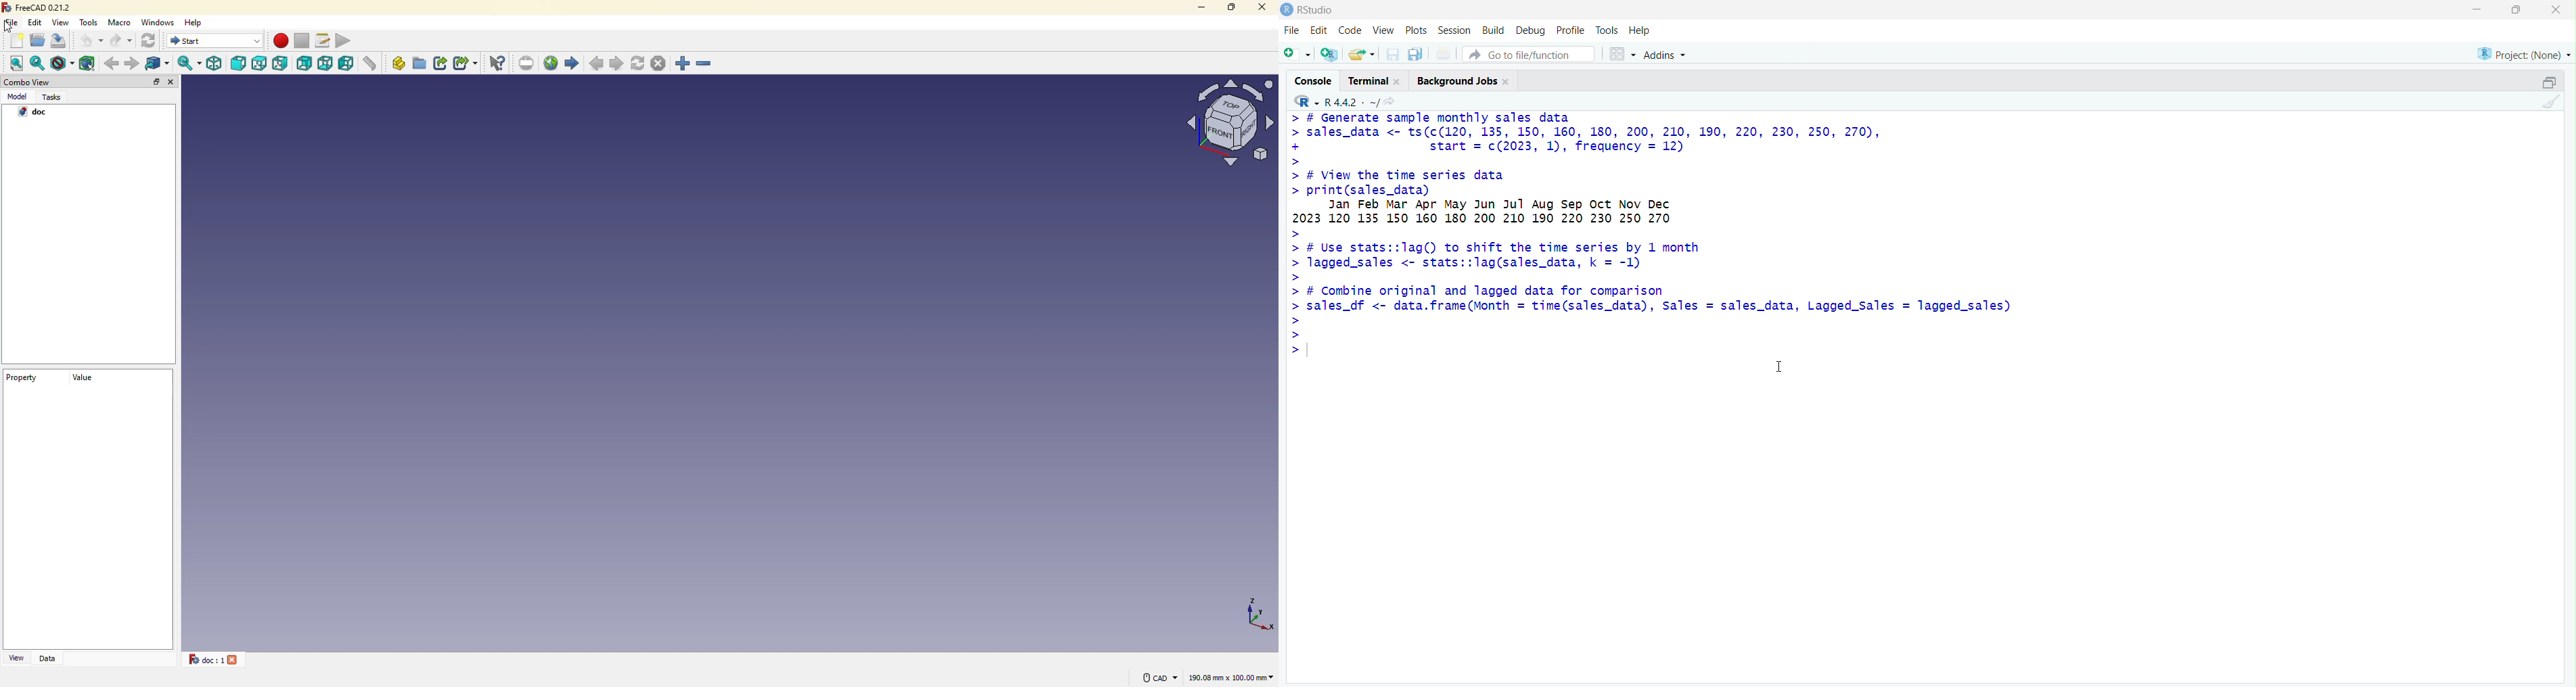 This screenshot has height=700, width=2576. I want to click on collapse, so click(2549, 81).